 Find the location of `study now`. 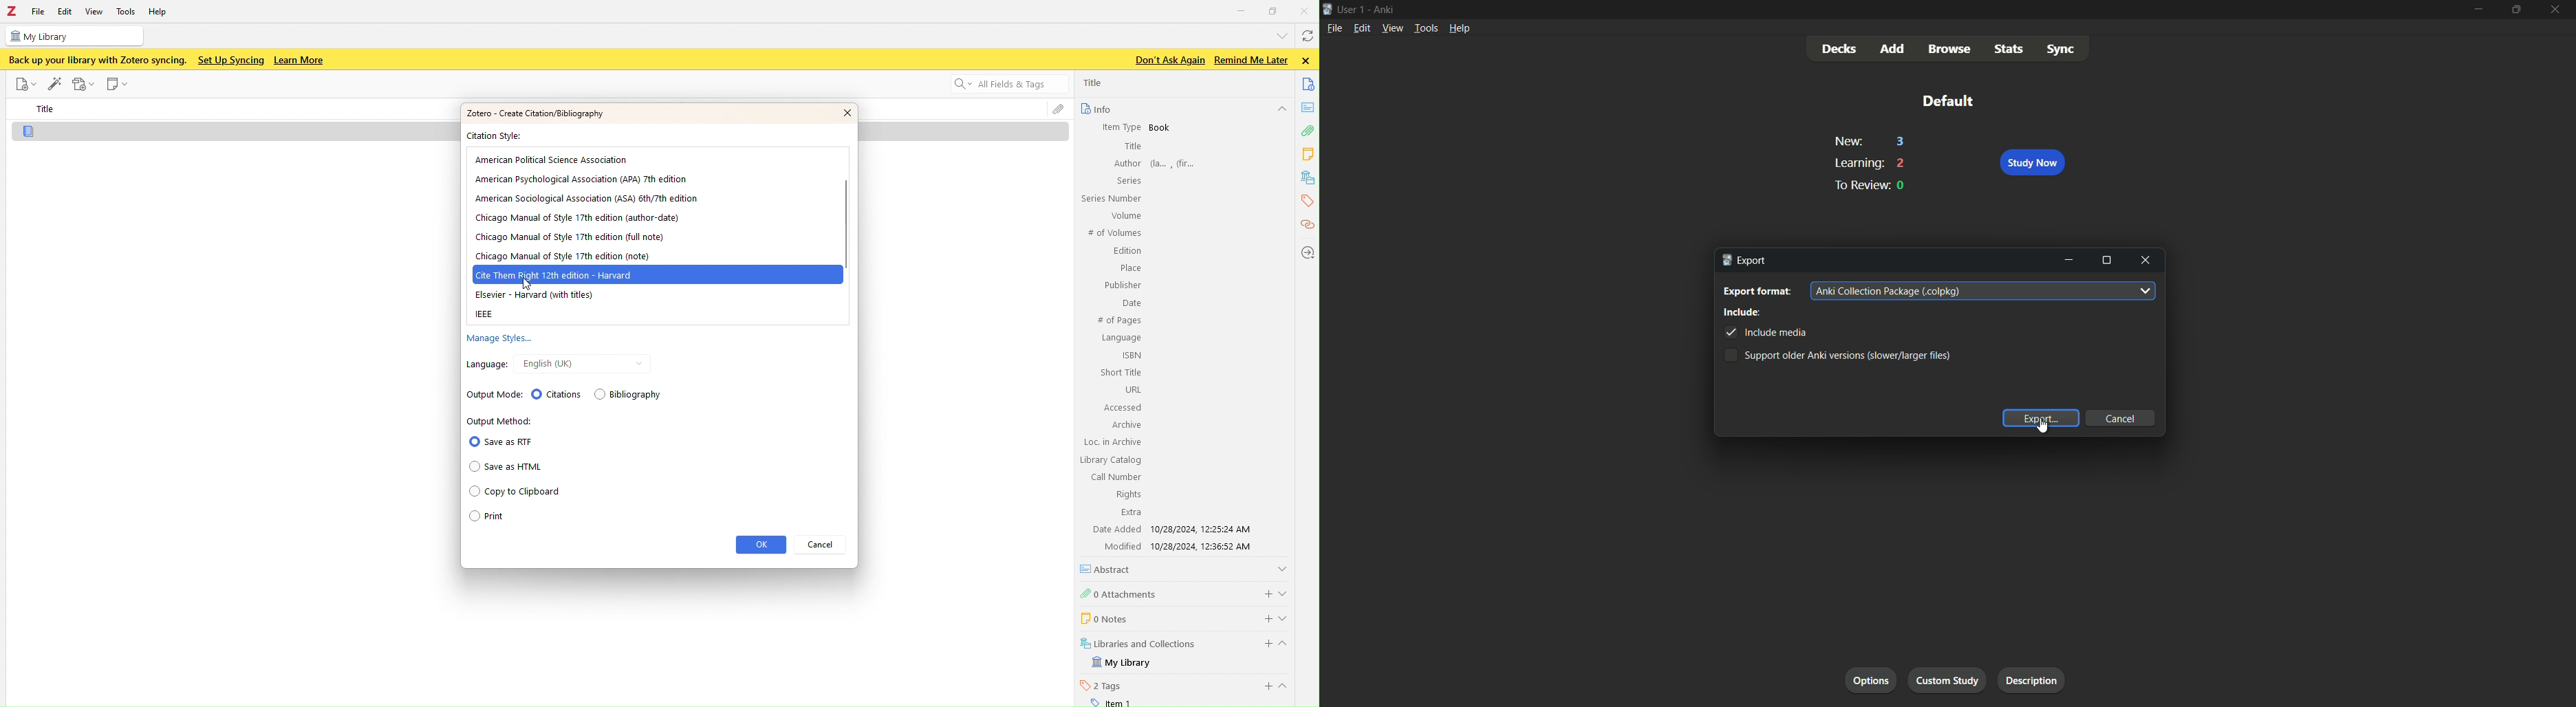

study now is located at coordinates (2032, 163).